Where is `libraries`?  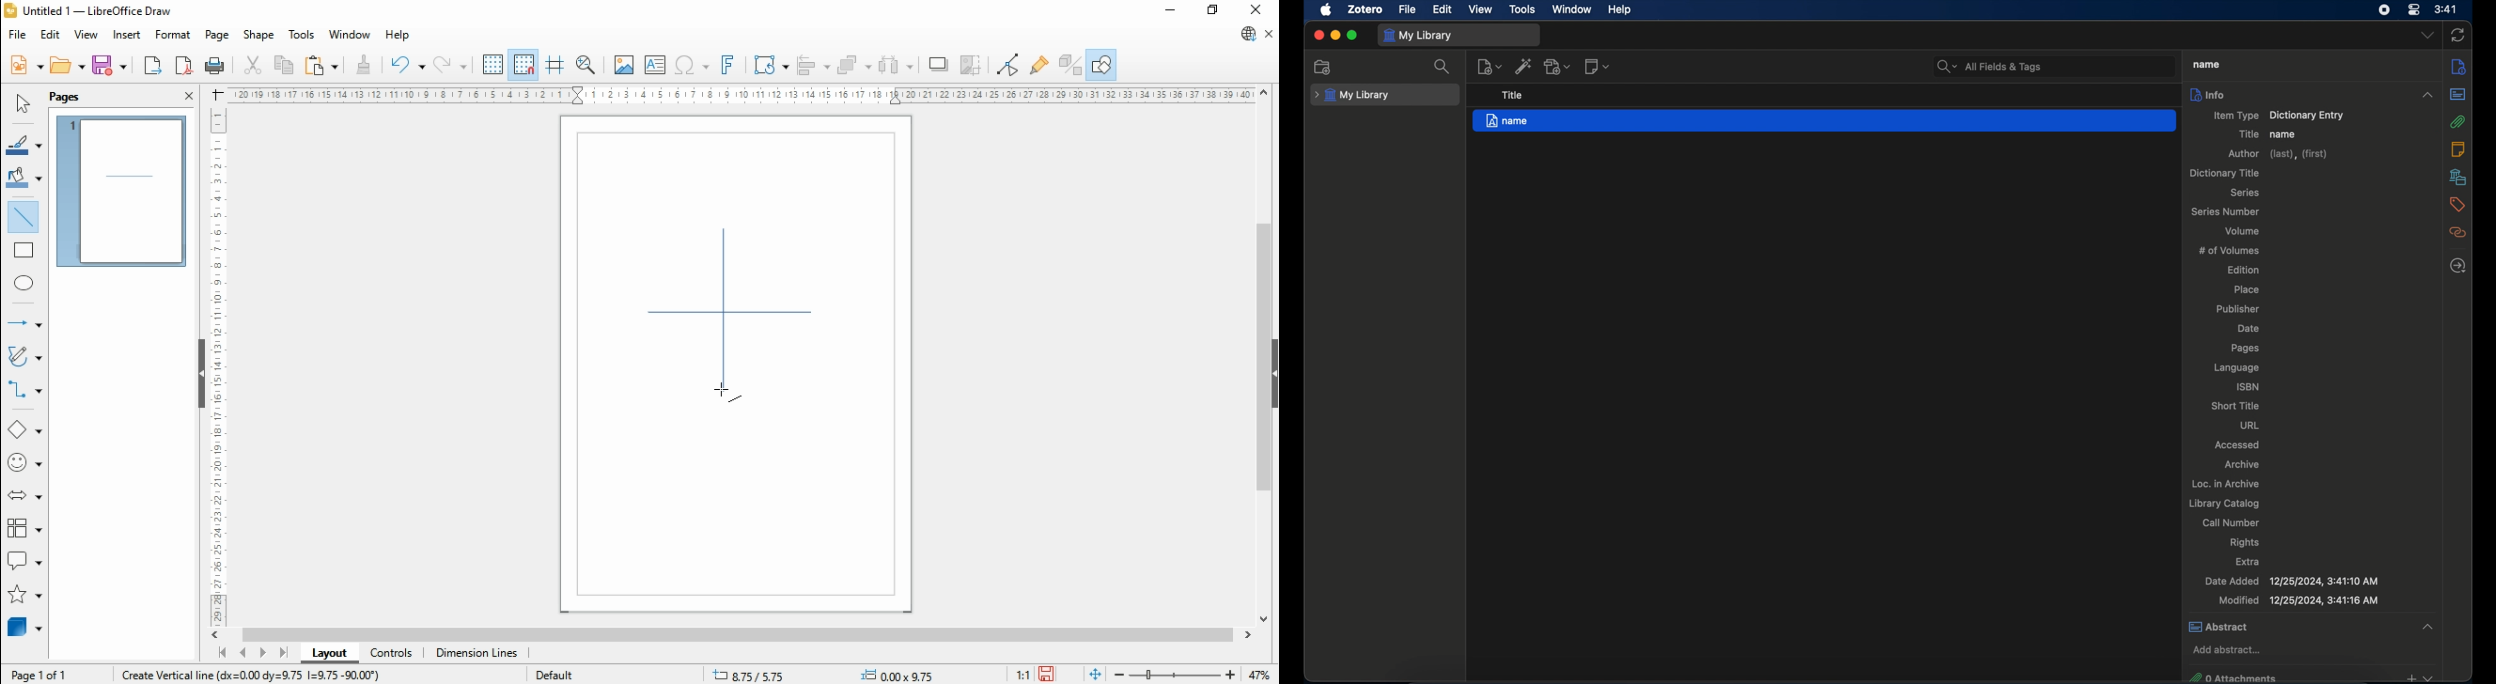
libraries is located at coordinates (2459, 177).